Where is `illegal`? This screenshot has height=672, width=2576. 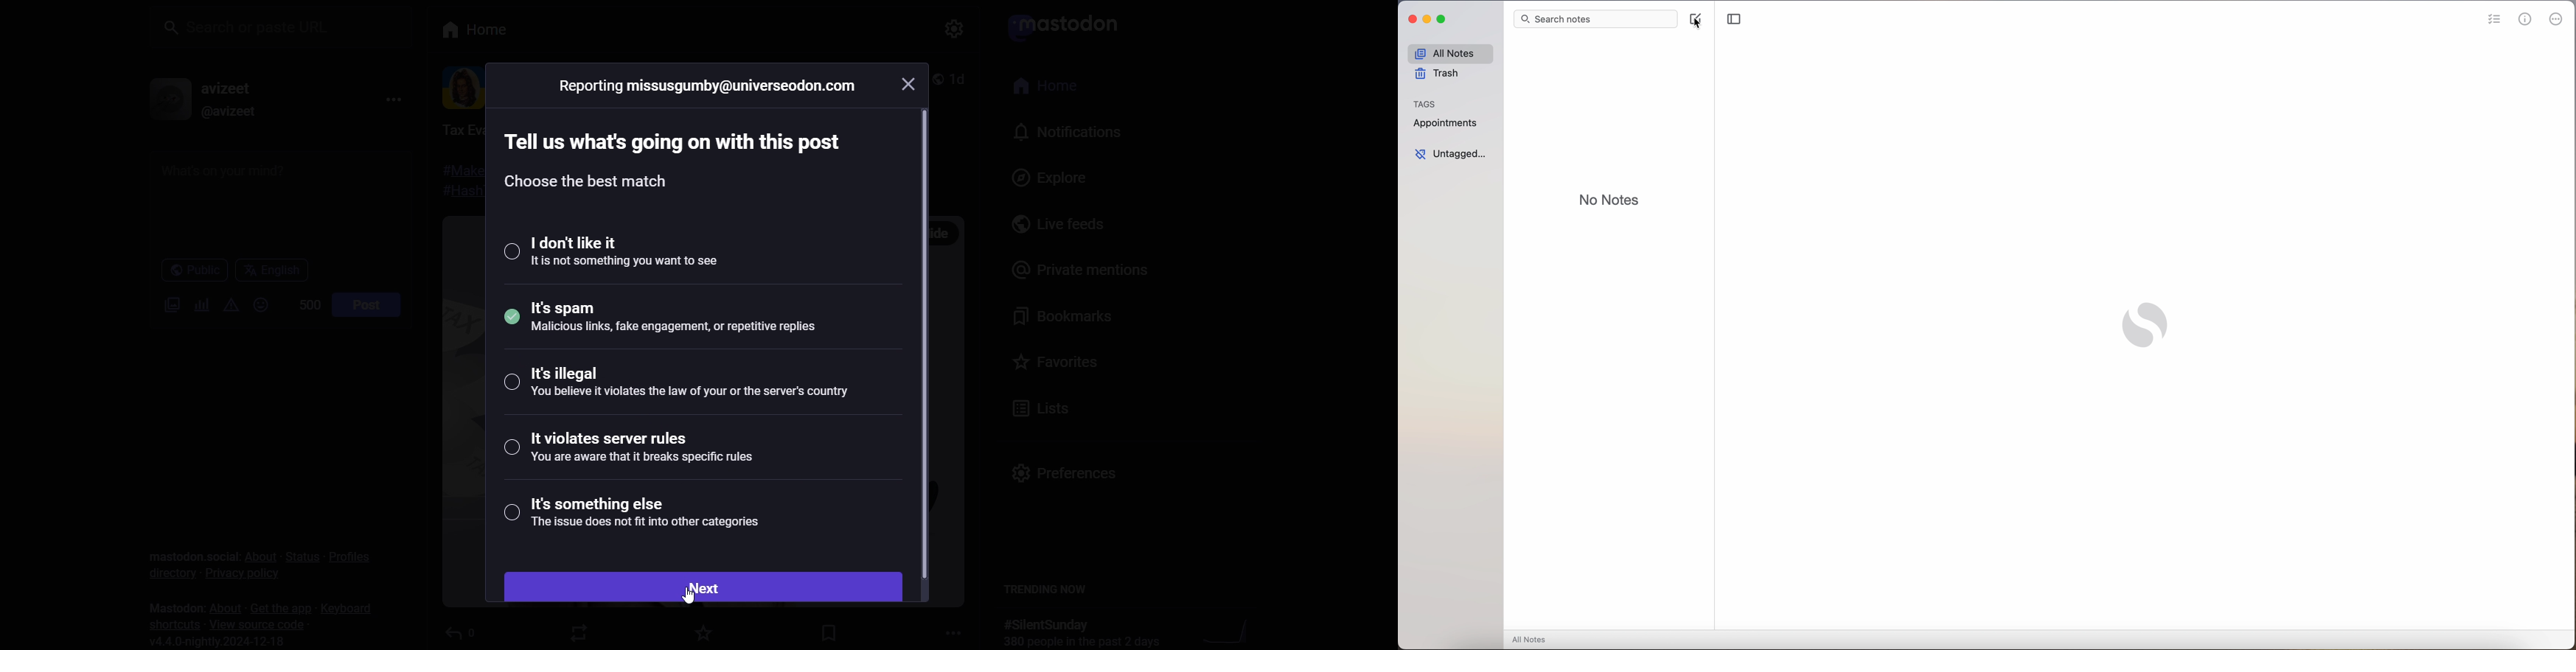
illegal is located at coordinates (674, 383).